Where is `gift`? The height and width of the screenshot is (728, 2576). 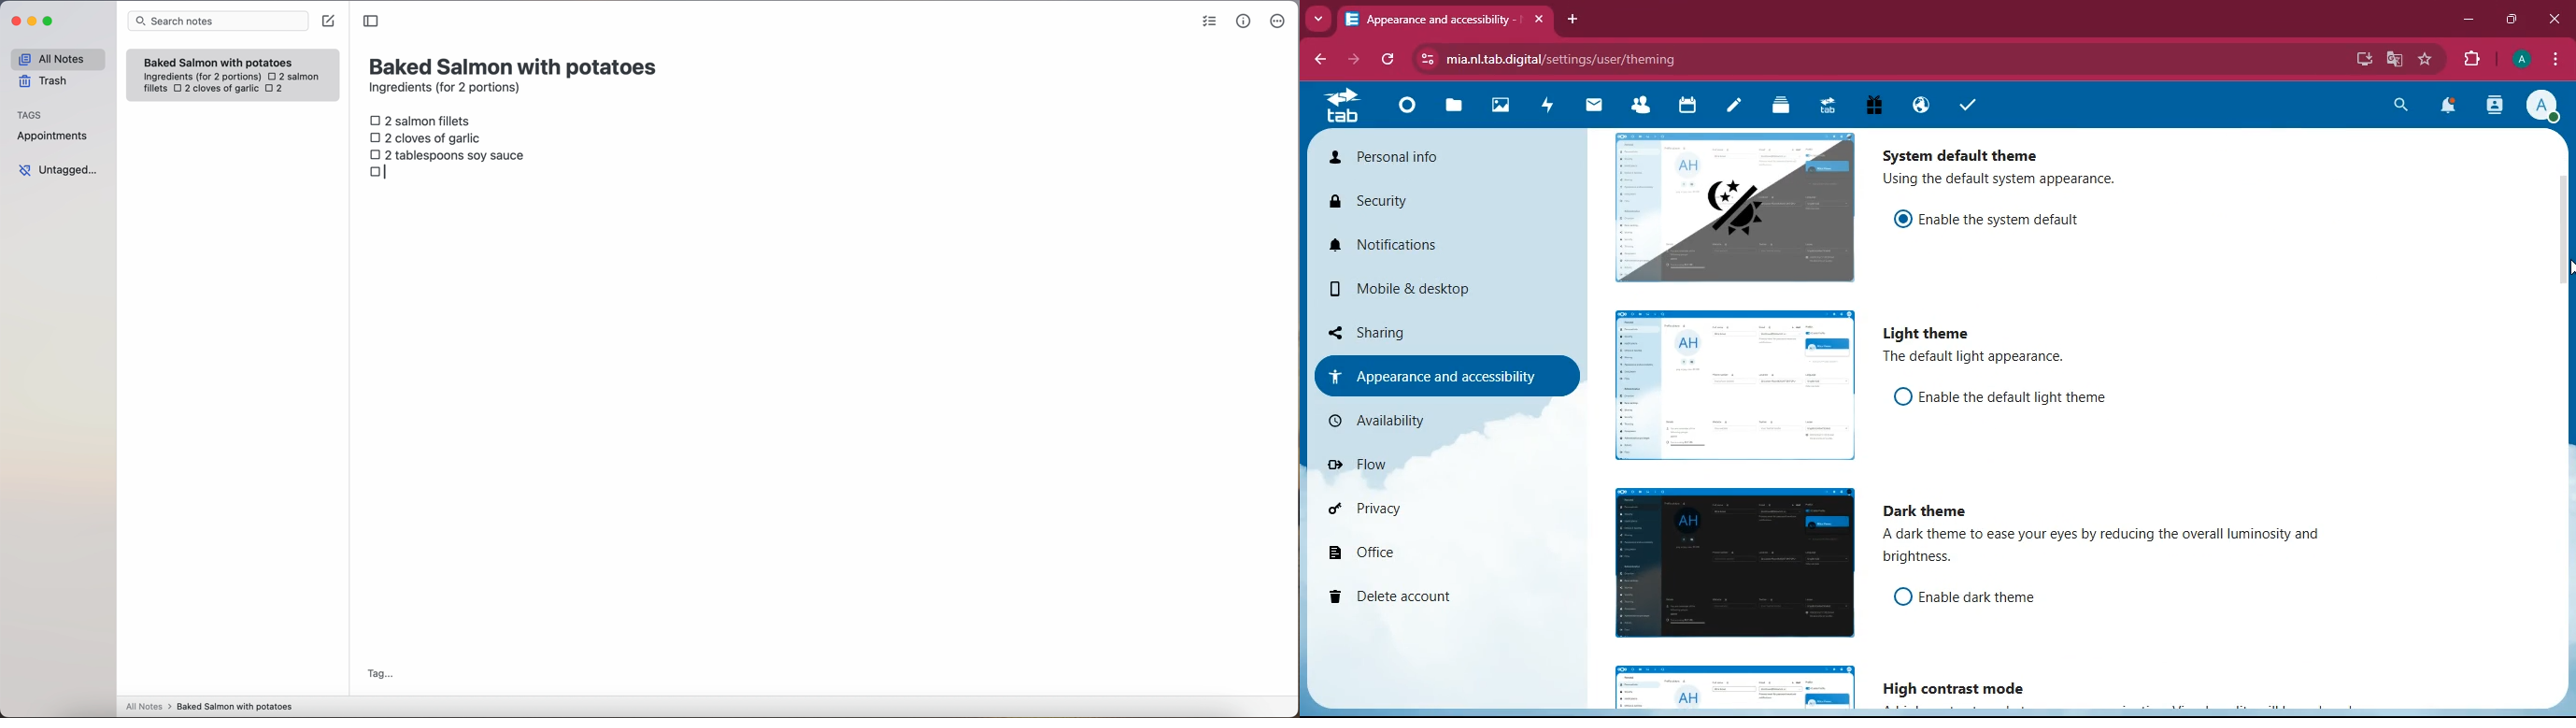
gift is located at coordinates (1873, 105).